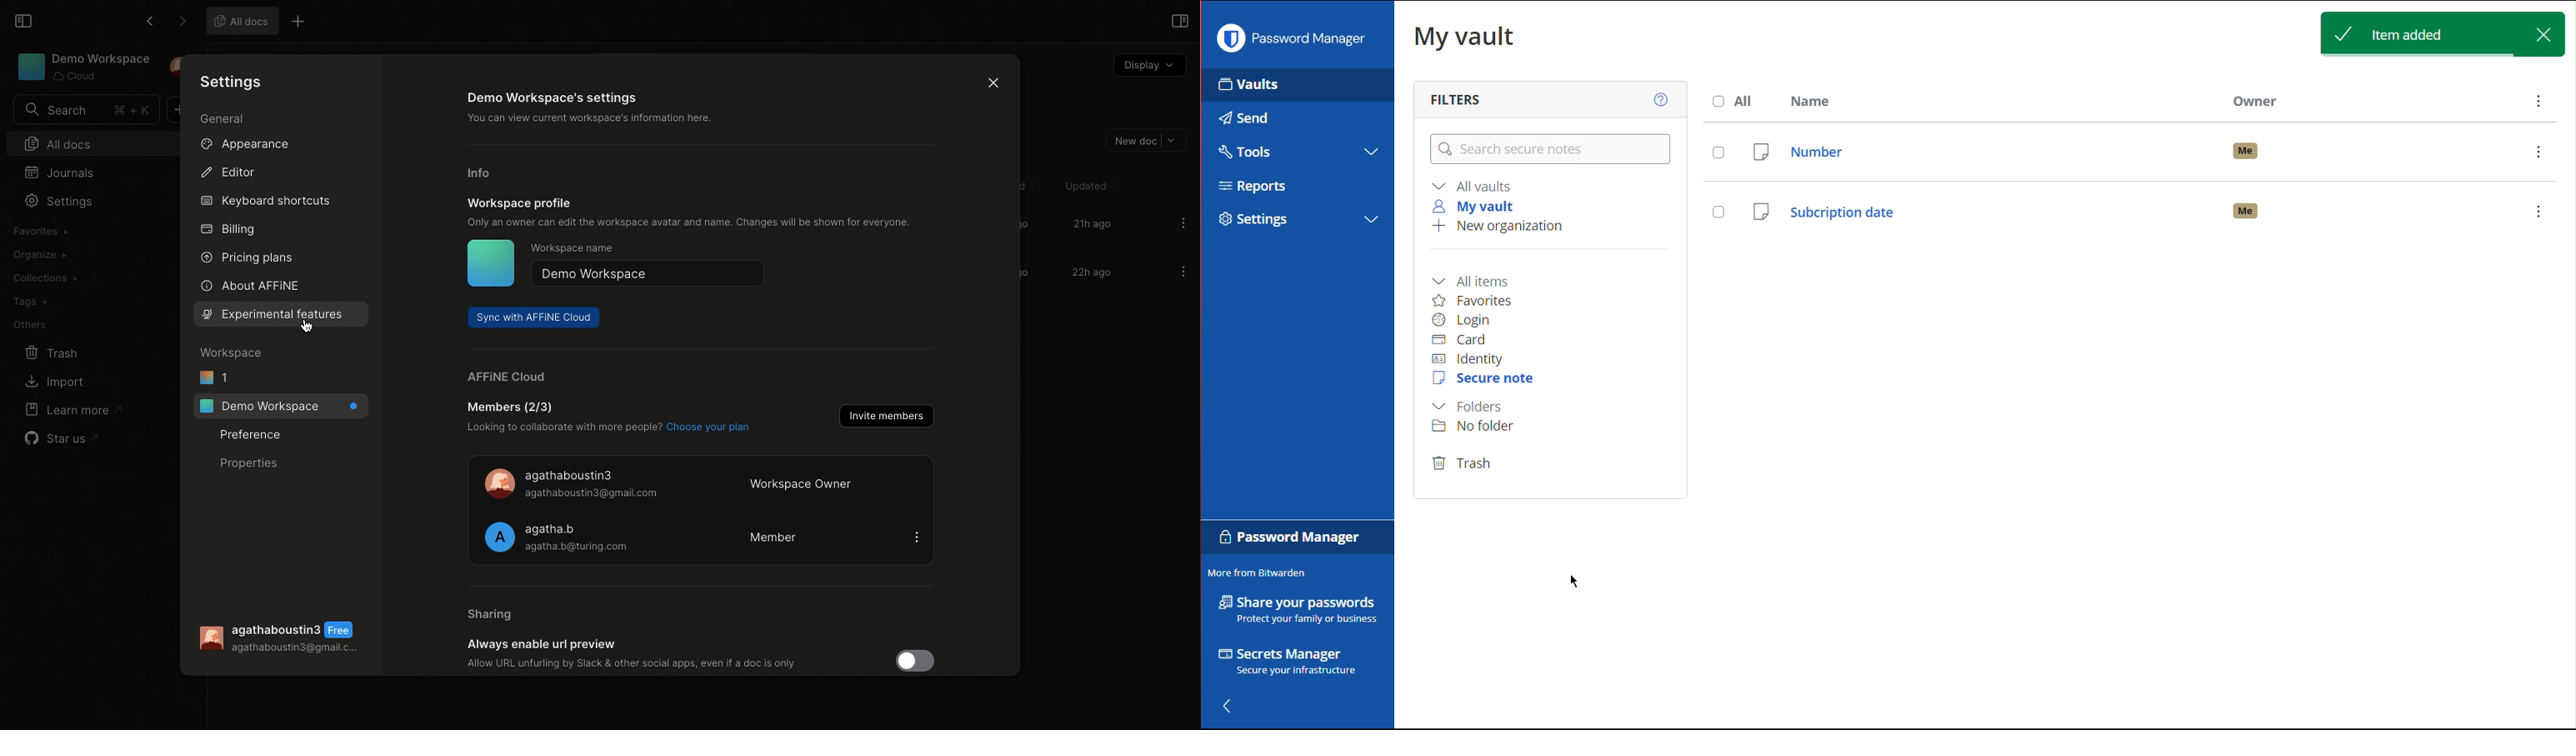 Image resolution: width=2576 pixels, height=756 pixels. What do you see at coordinates (1183, 222) in the screenshot?
I see `Options` at bounding box center [1183, 222].